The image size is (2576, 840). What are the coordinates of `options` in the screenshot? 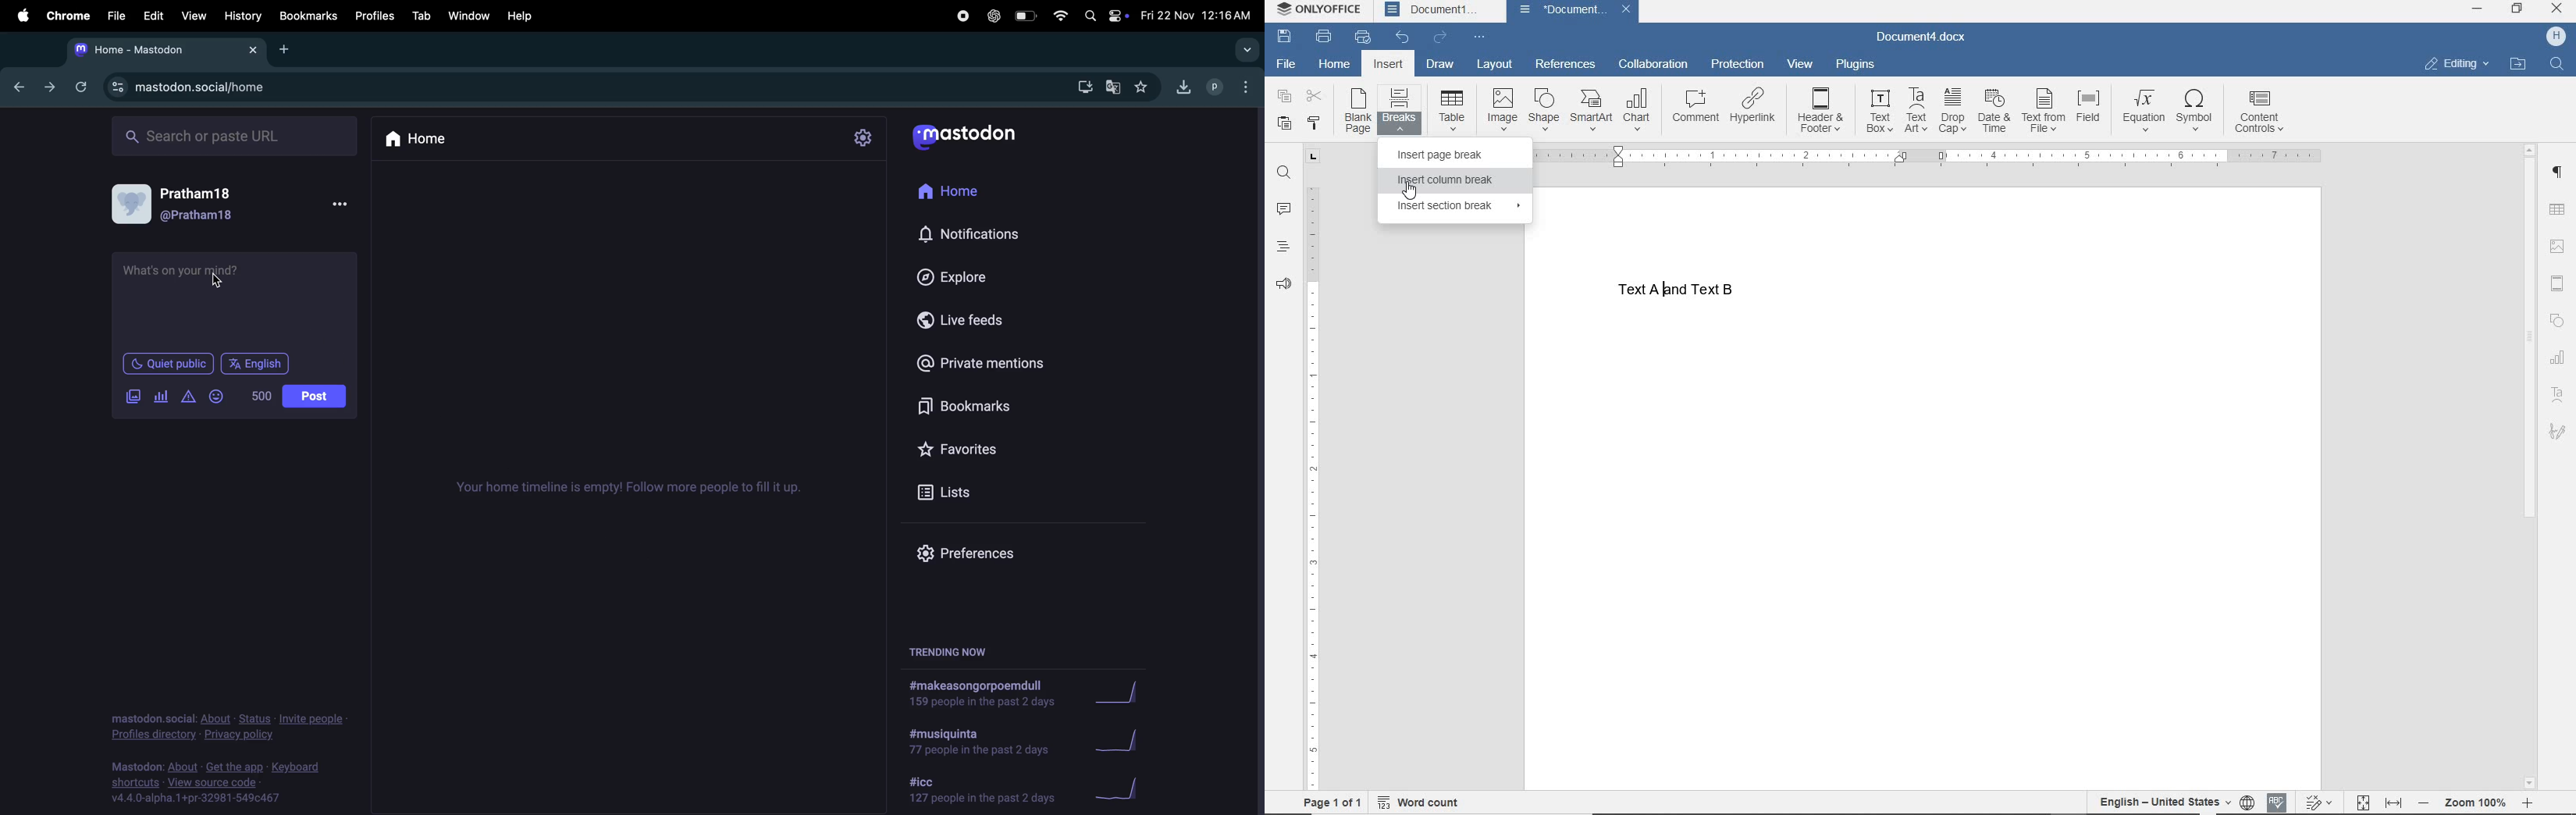 It's located at (1244, 86).